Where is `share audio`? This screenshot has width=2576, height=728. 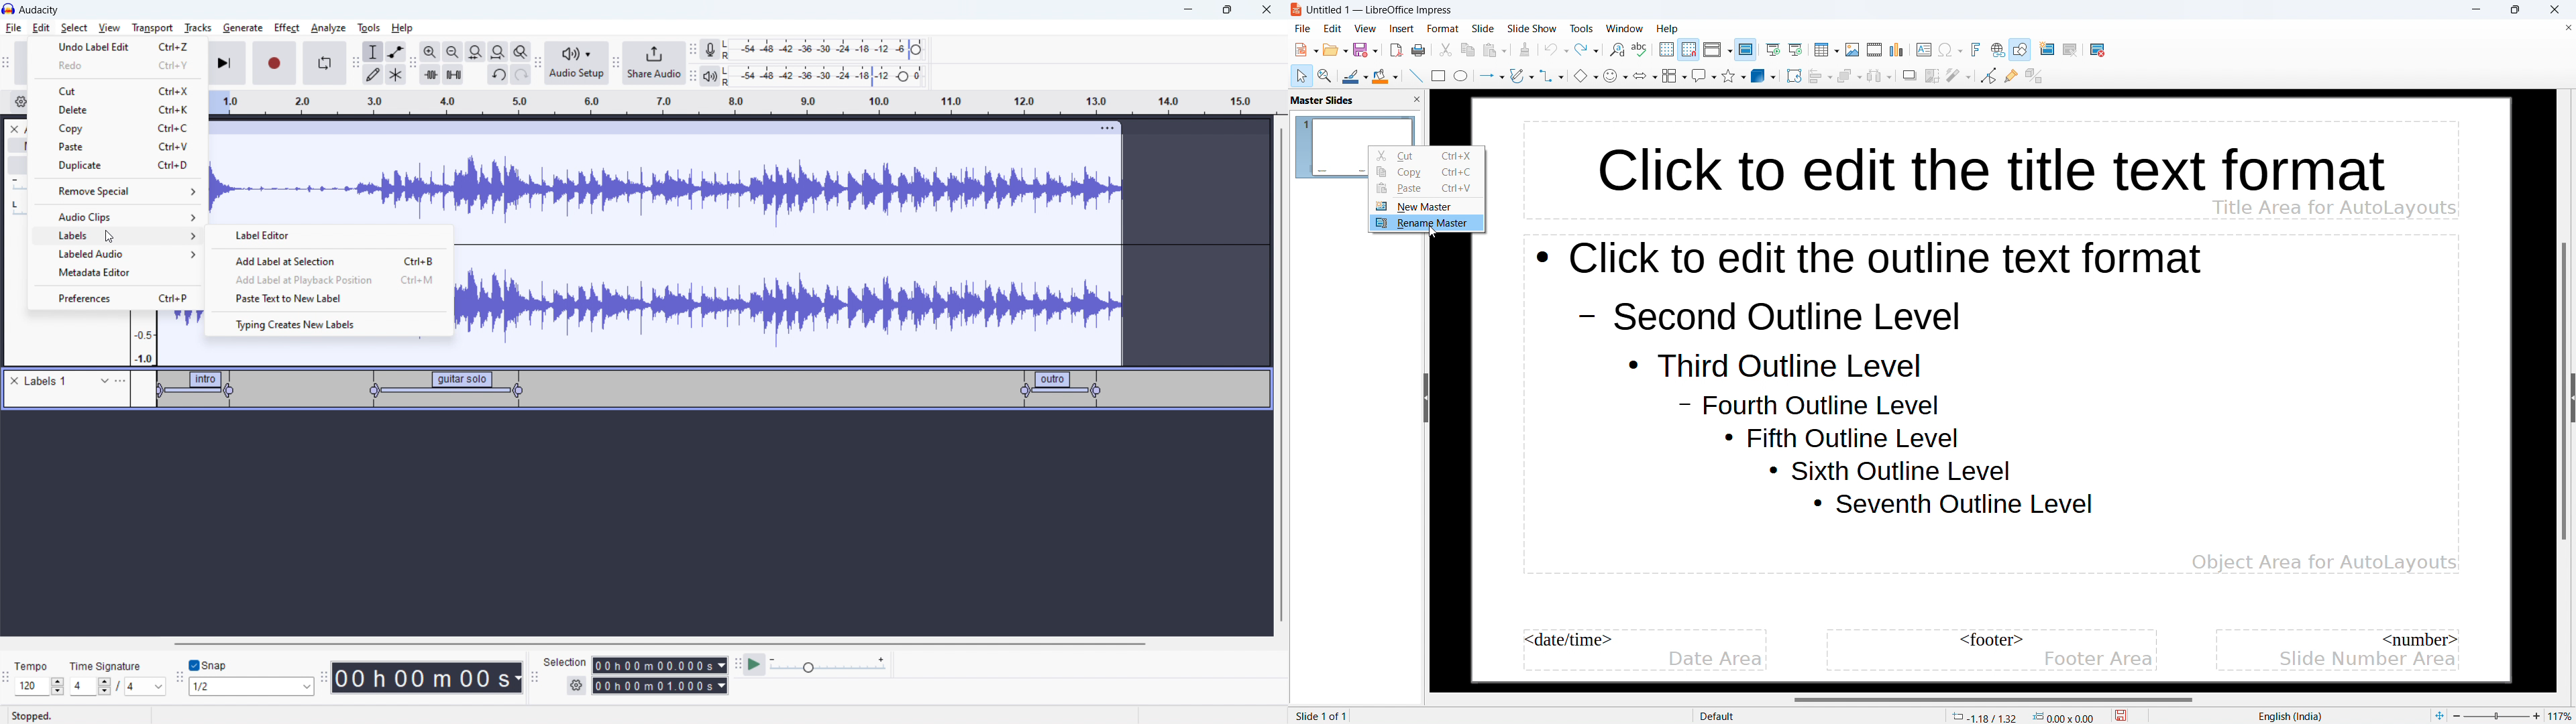
share audio is located at coordinates (653, 63).